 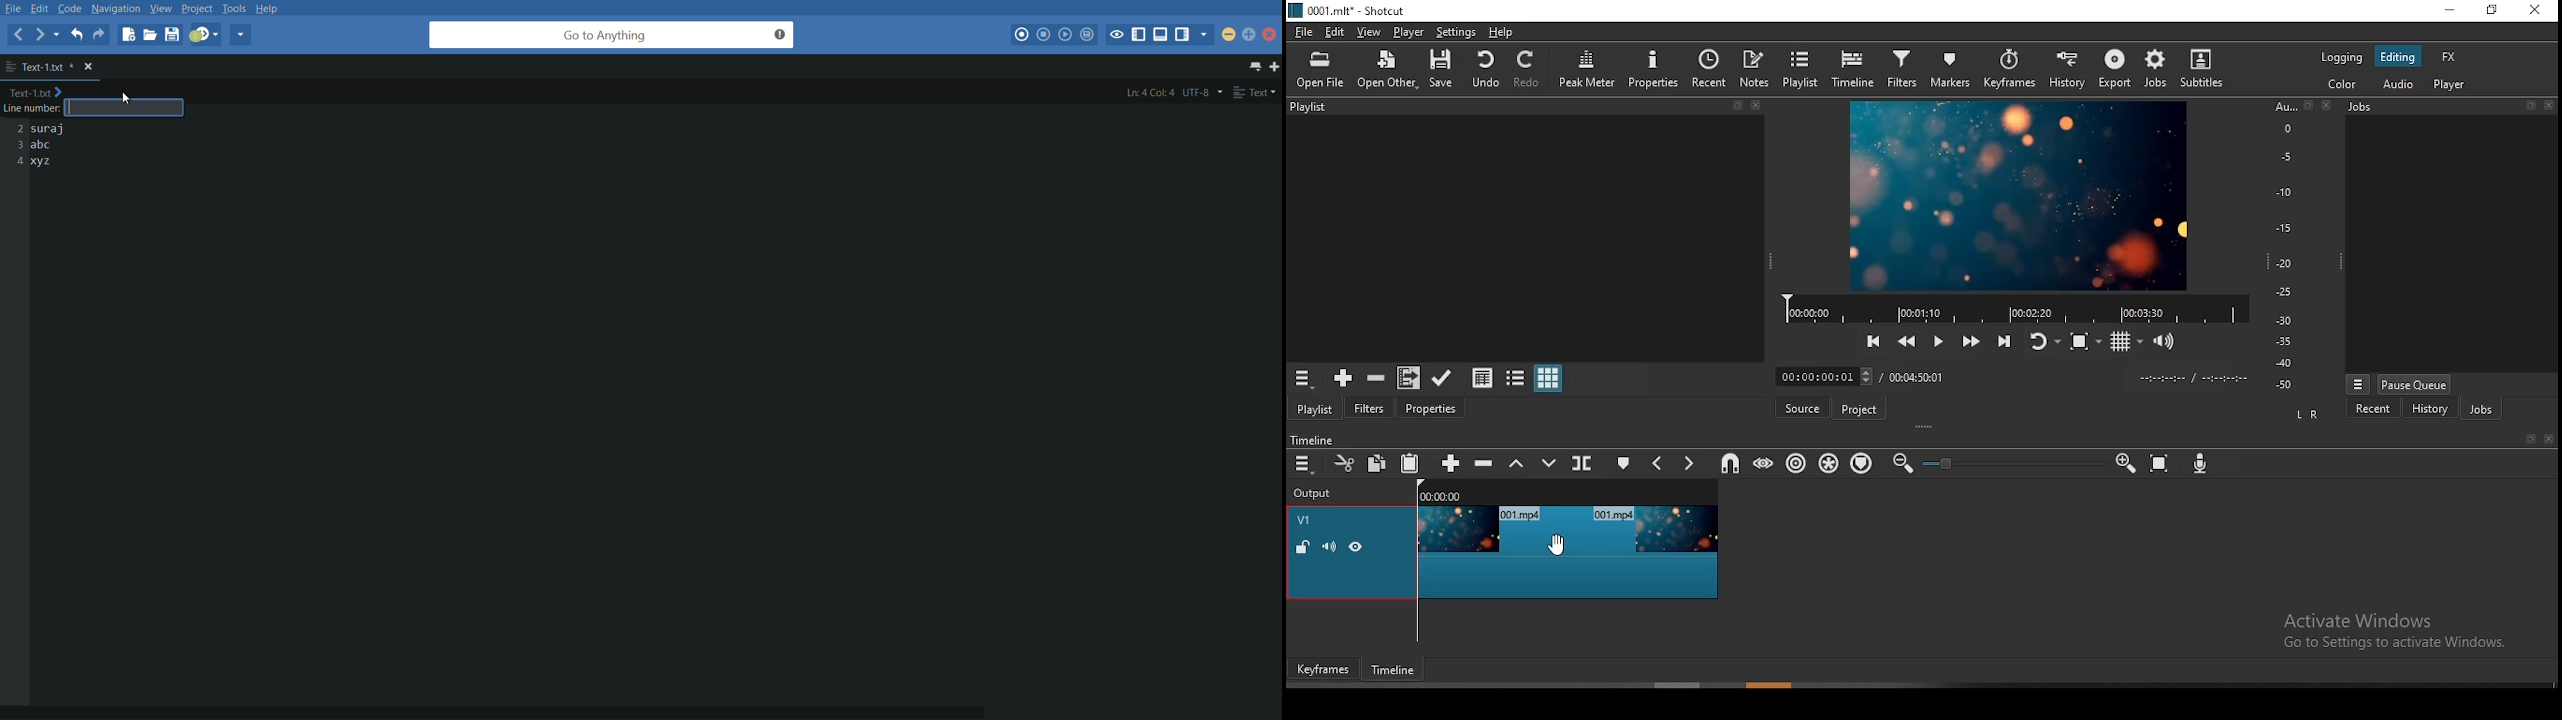 I want to click on filters, so click(x=1372, y=408).